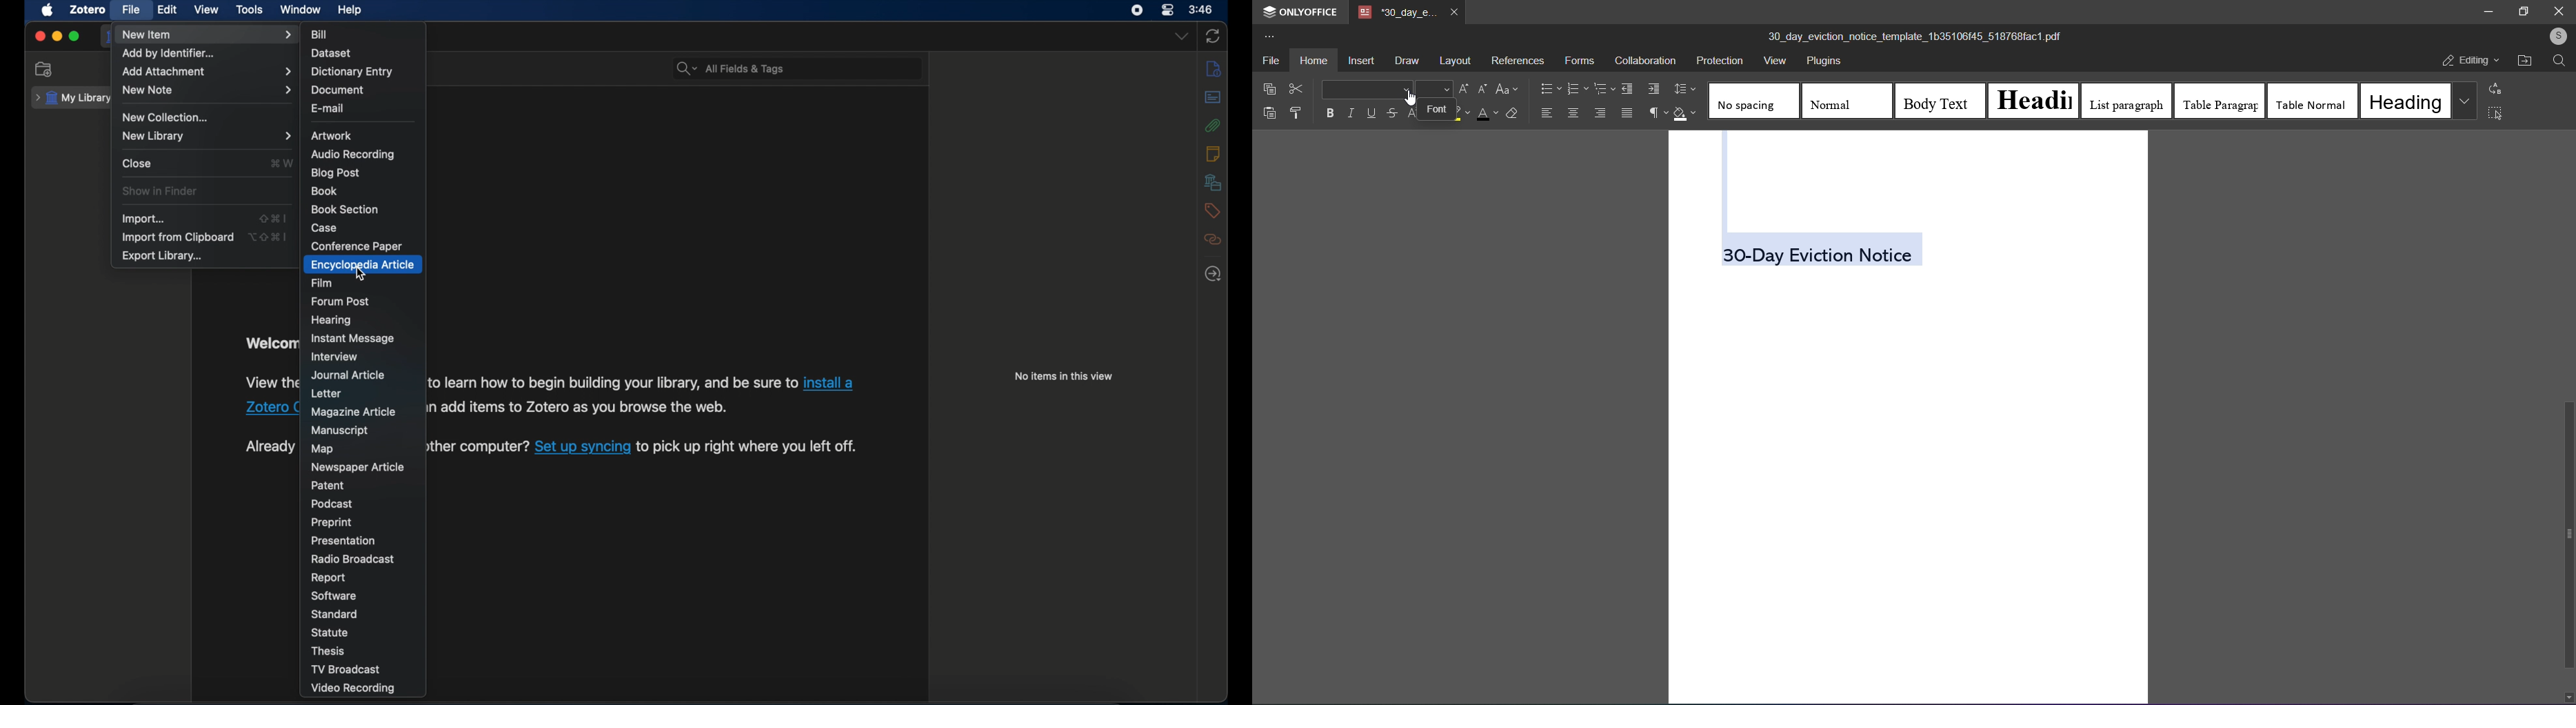 Image resolution: width=2576 pixels, height=728 pixels. Describe the element at coordinates (330, 578) in the screenshot. I see `report` at that location.